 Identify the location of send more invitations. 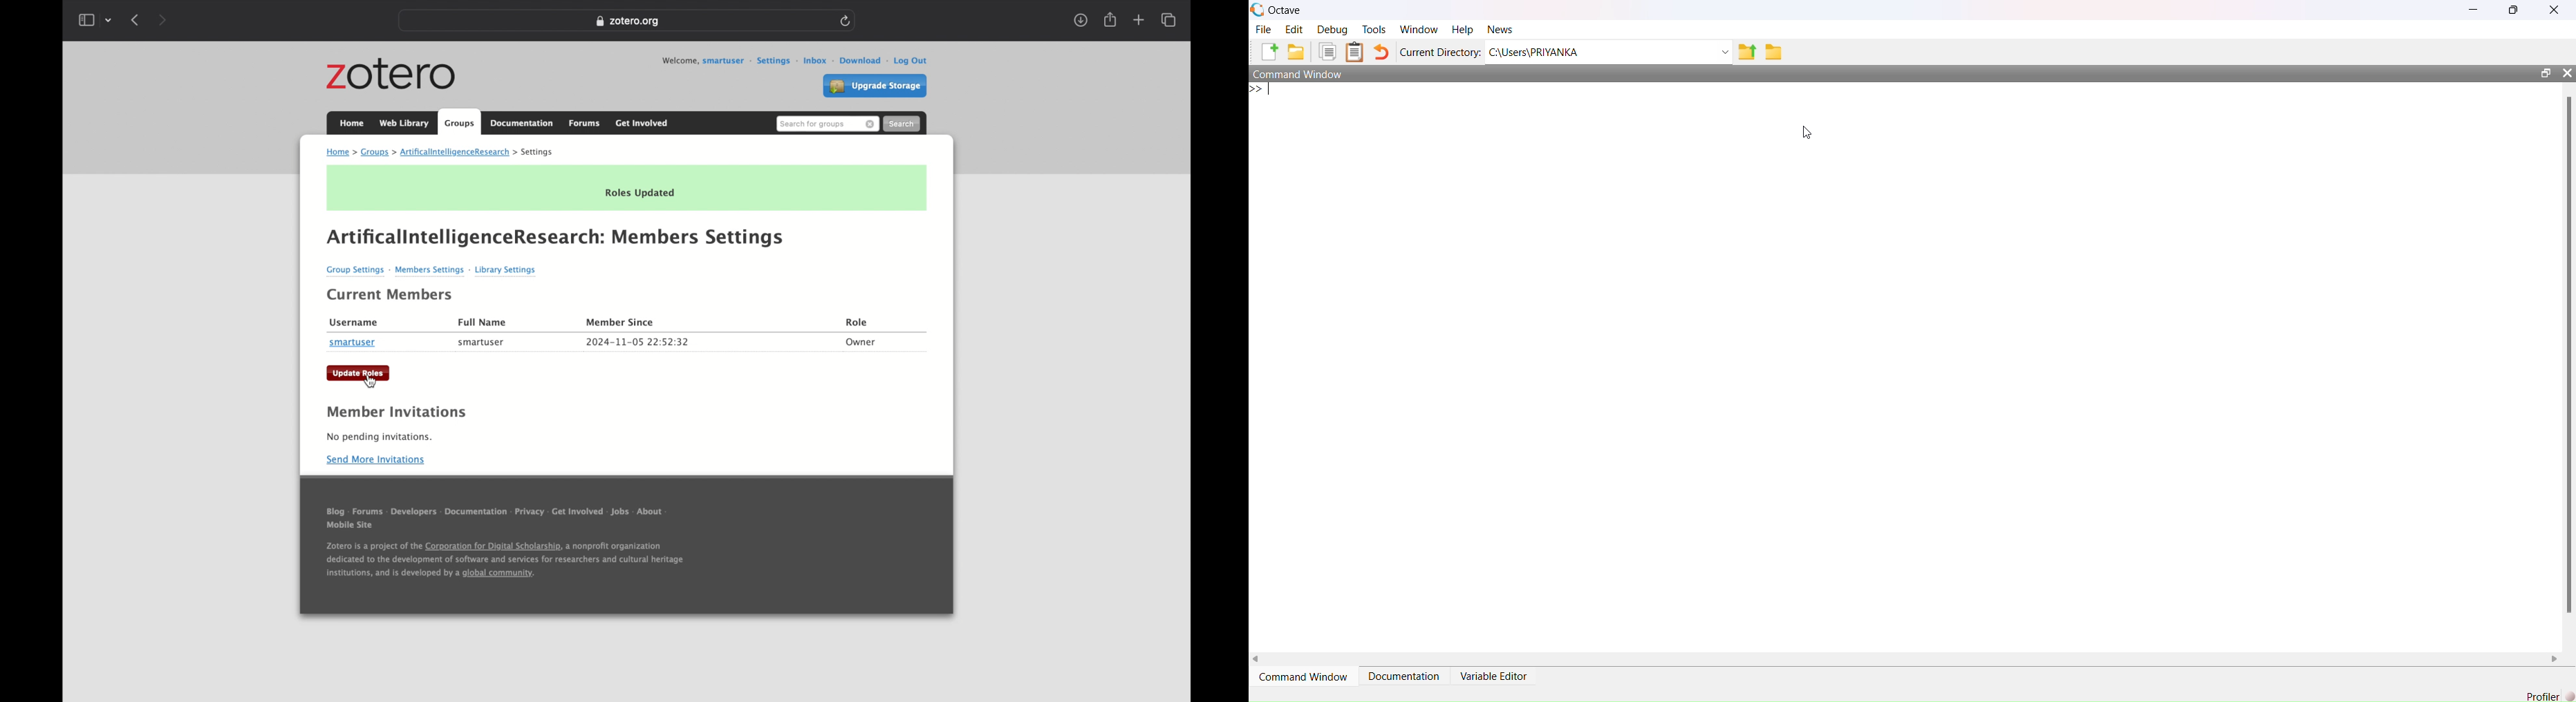
(377, 460).